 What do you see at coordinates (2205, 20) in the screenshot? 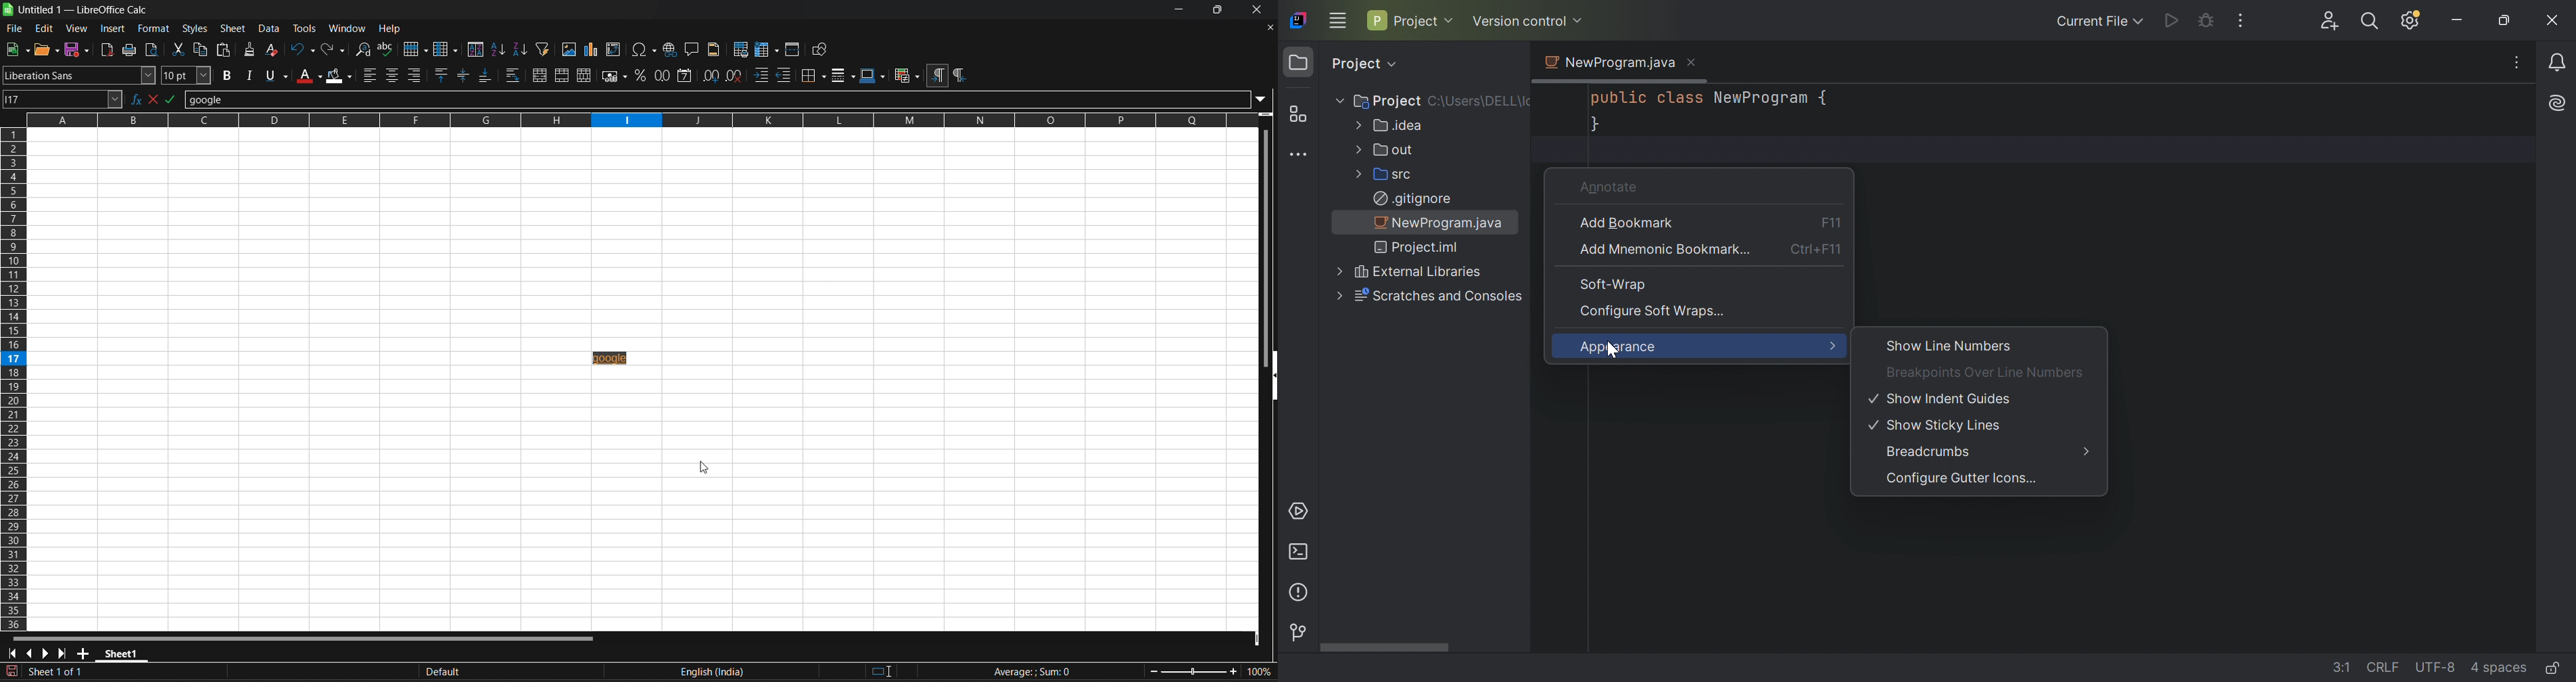
I see `Debug NewProgram.java` at bounding box center [2205, 20].